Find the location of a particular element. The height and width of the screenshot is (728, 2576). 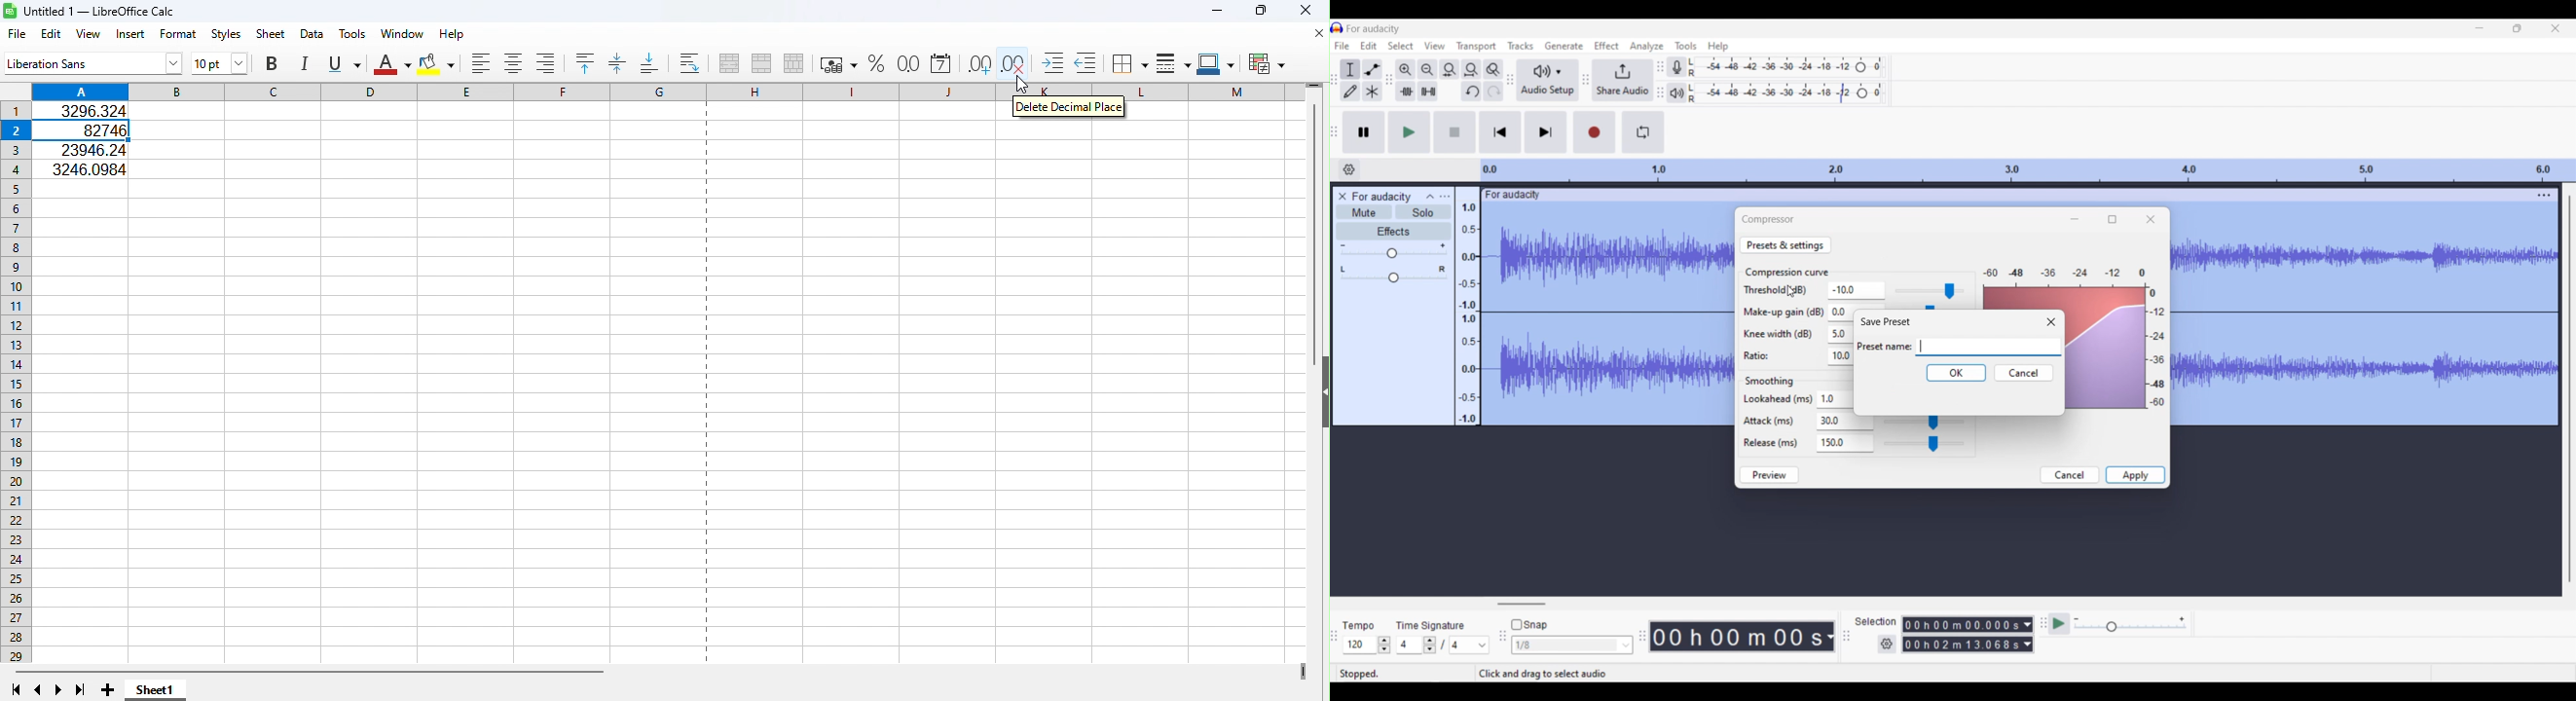

Sheet1 is located at coordinates (156, 690).